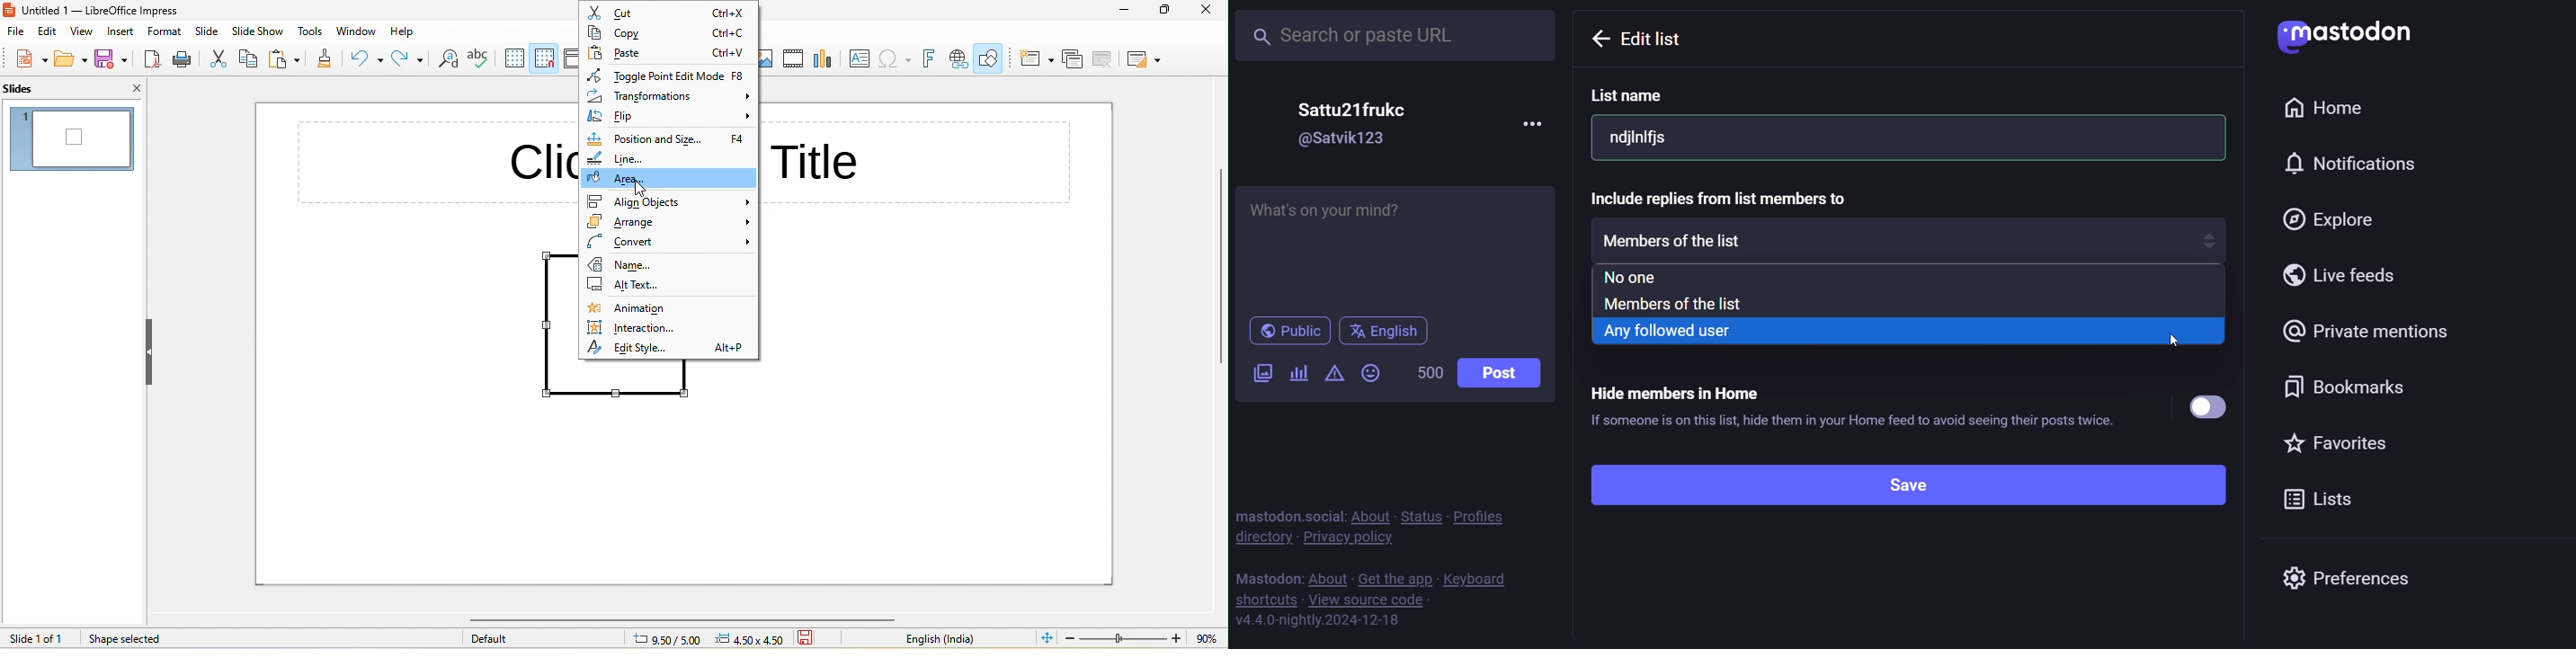  I want to click on fontwork text, so click(927, 58).